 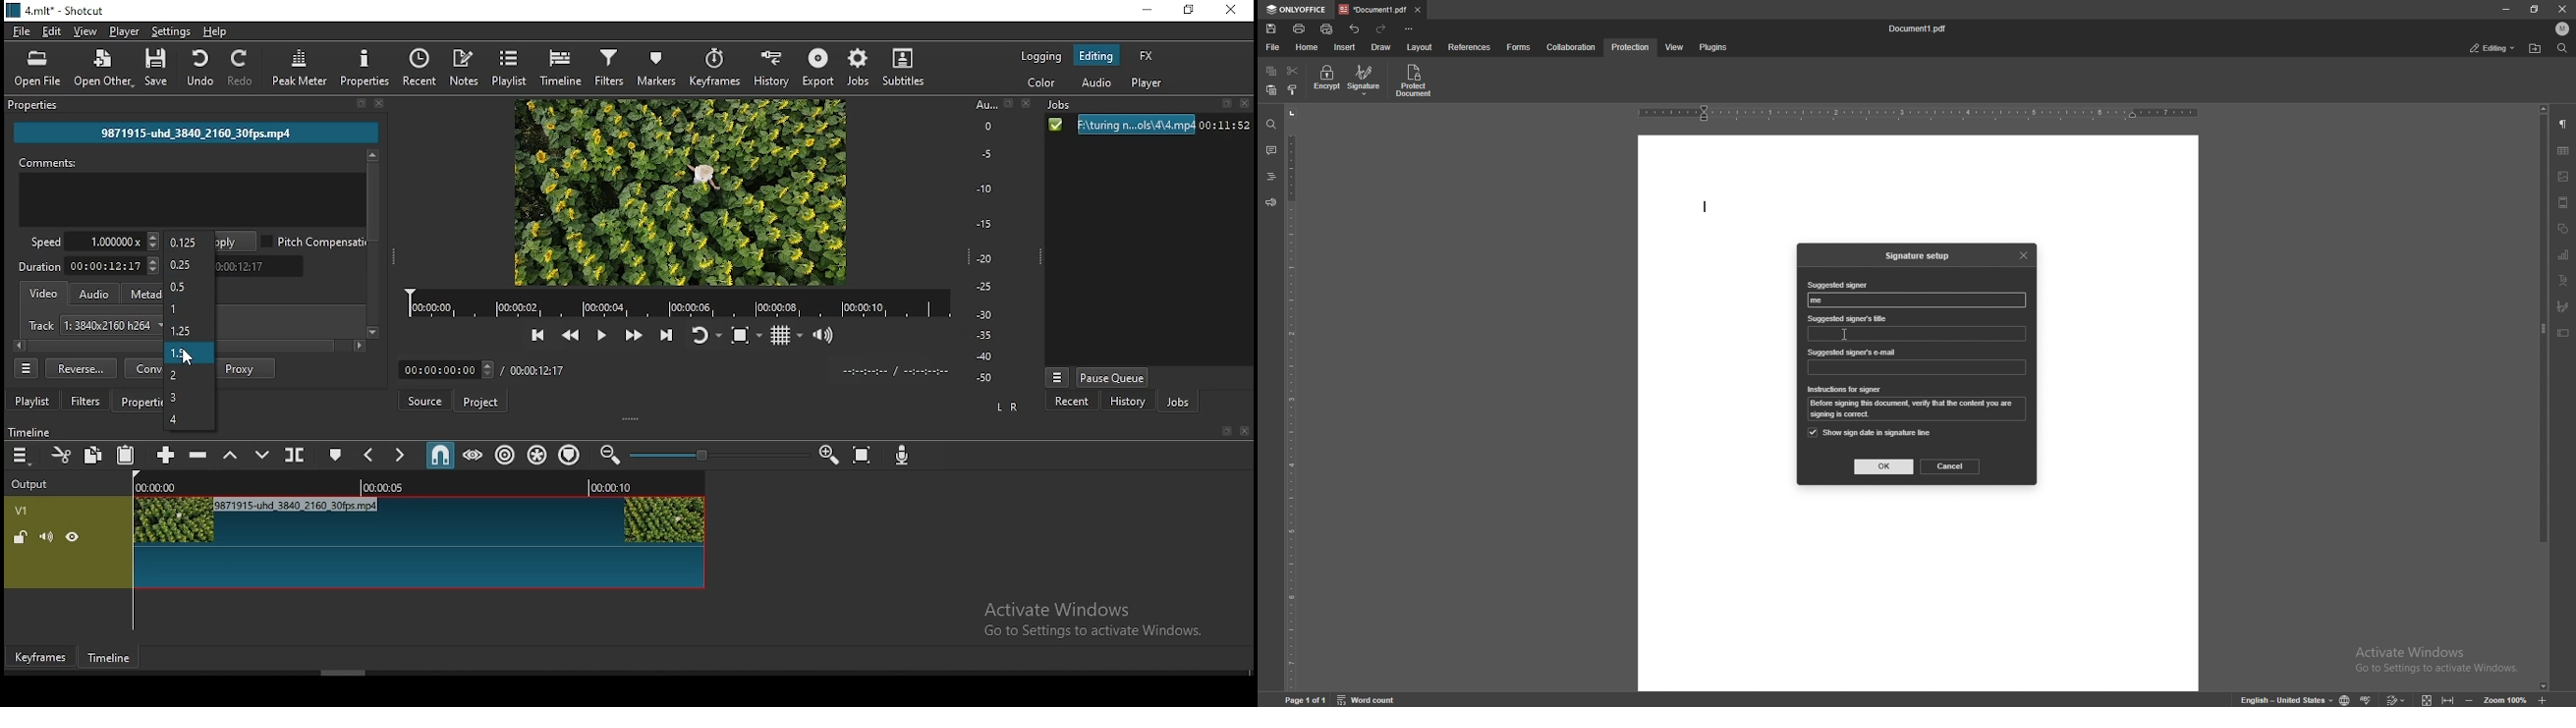 What do you see at coordinates (569, 454) in the screenshot?
I see `ripple markers` at bounding box center [569, 454].